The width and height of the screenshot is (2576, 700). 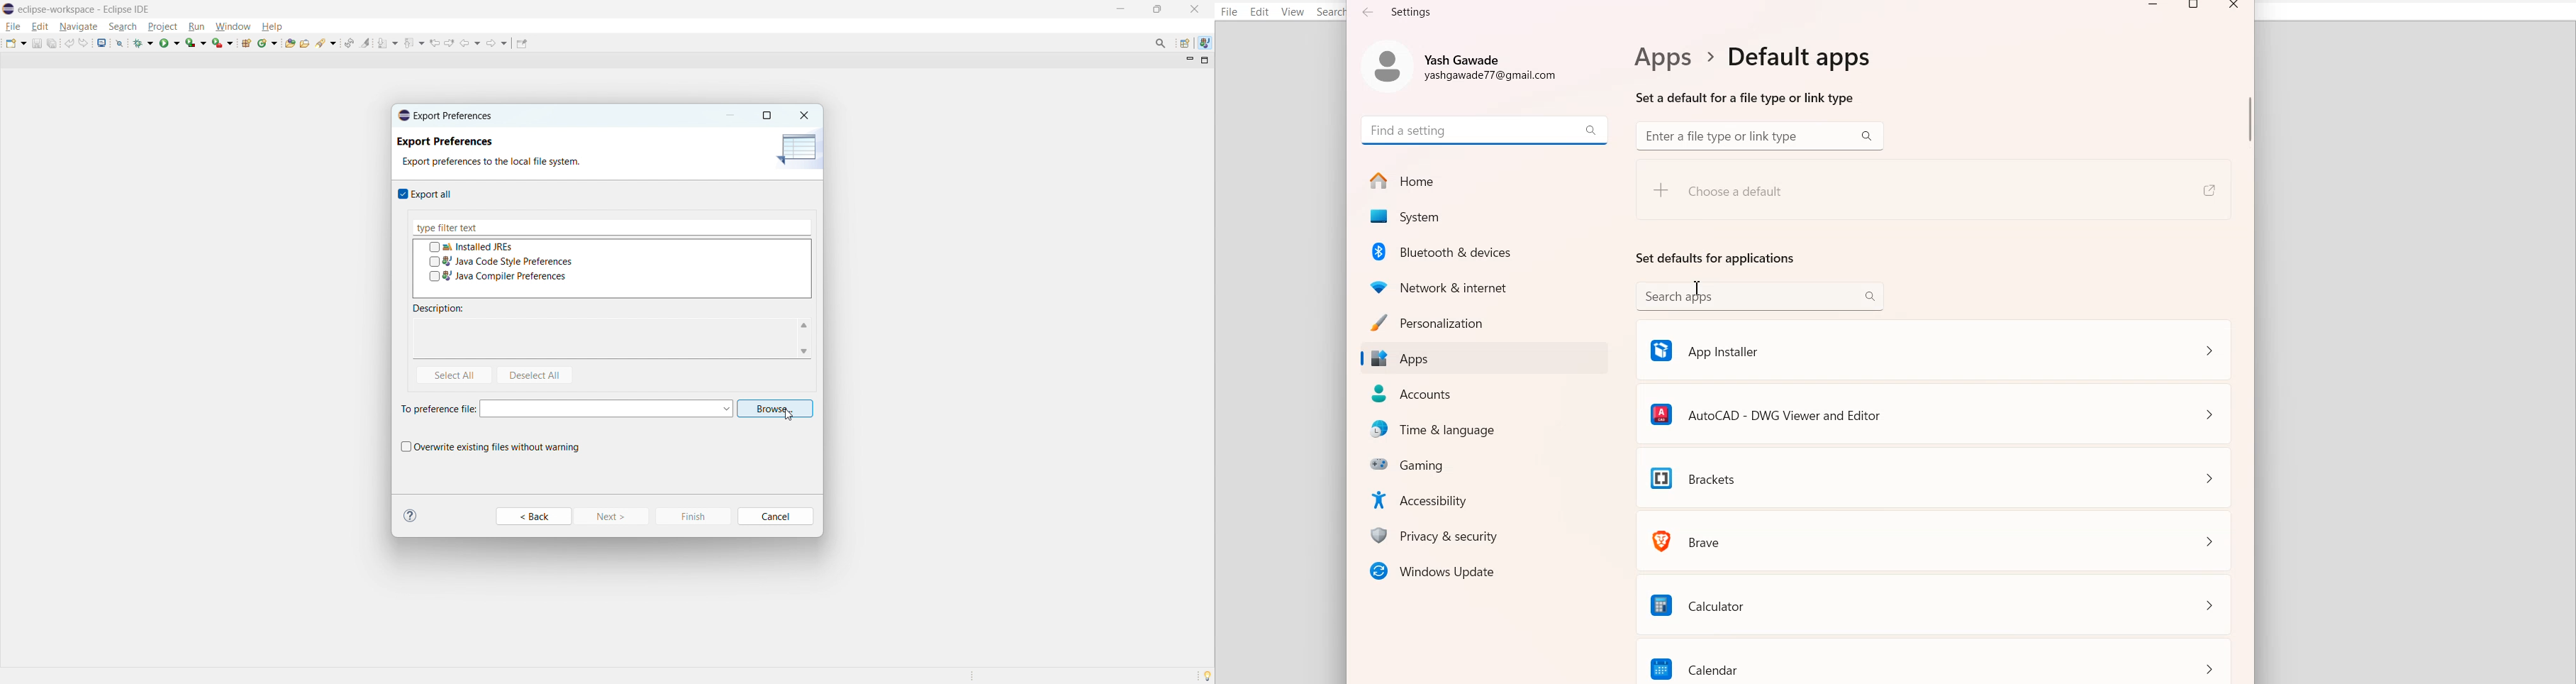 What do you see at coordinates (615, 519) in the screenshot?
I see `Next` at bounding box center [615, 519].